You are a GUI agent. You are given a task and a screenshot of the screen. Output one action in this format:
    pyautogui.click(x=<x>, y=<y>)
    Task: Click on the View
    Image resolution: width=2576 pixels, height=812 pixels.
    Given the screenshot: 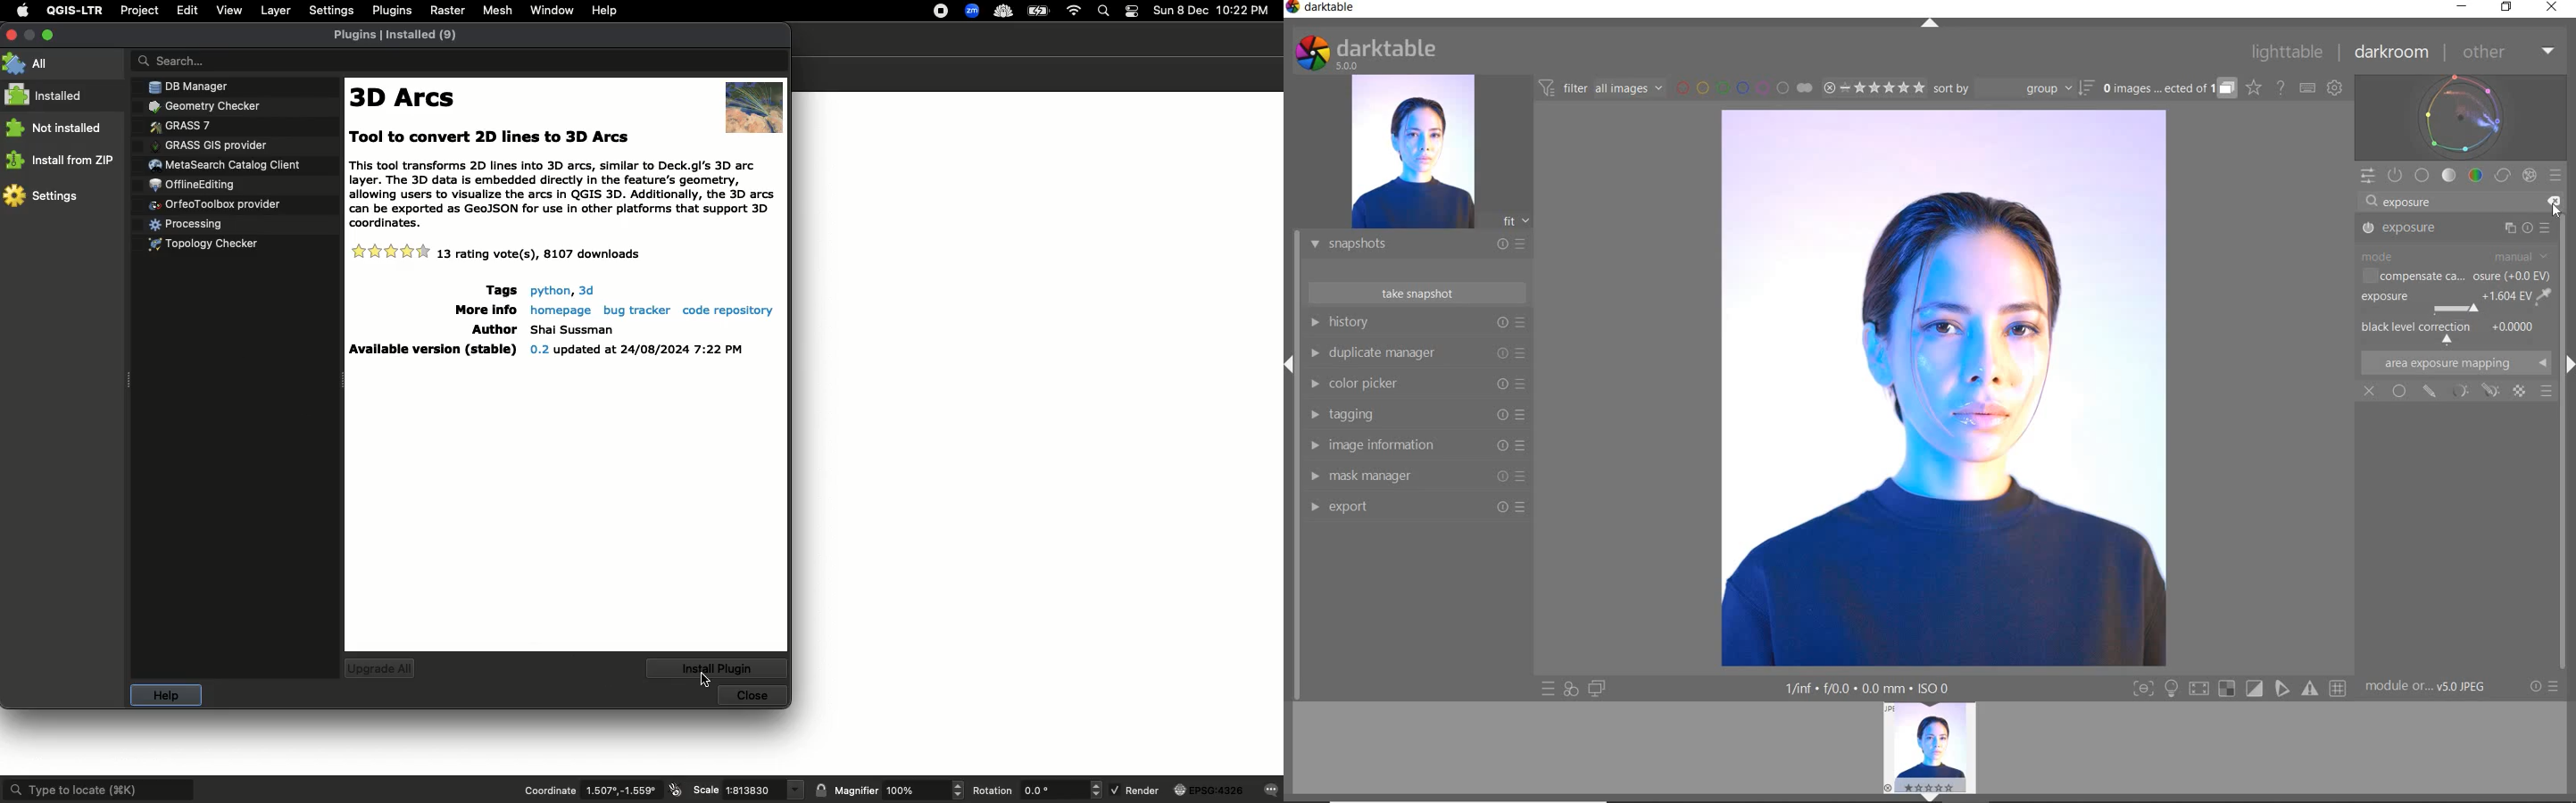 What is the action you would take?
    pyautogui.click(x=229, y=10)
    